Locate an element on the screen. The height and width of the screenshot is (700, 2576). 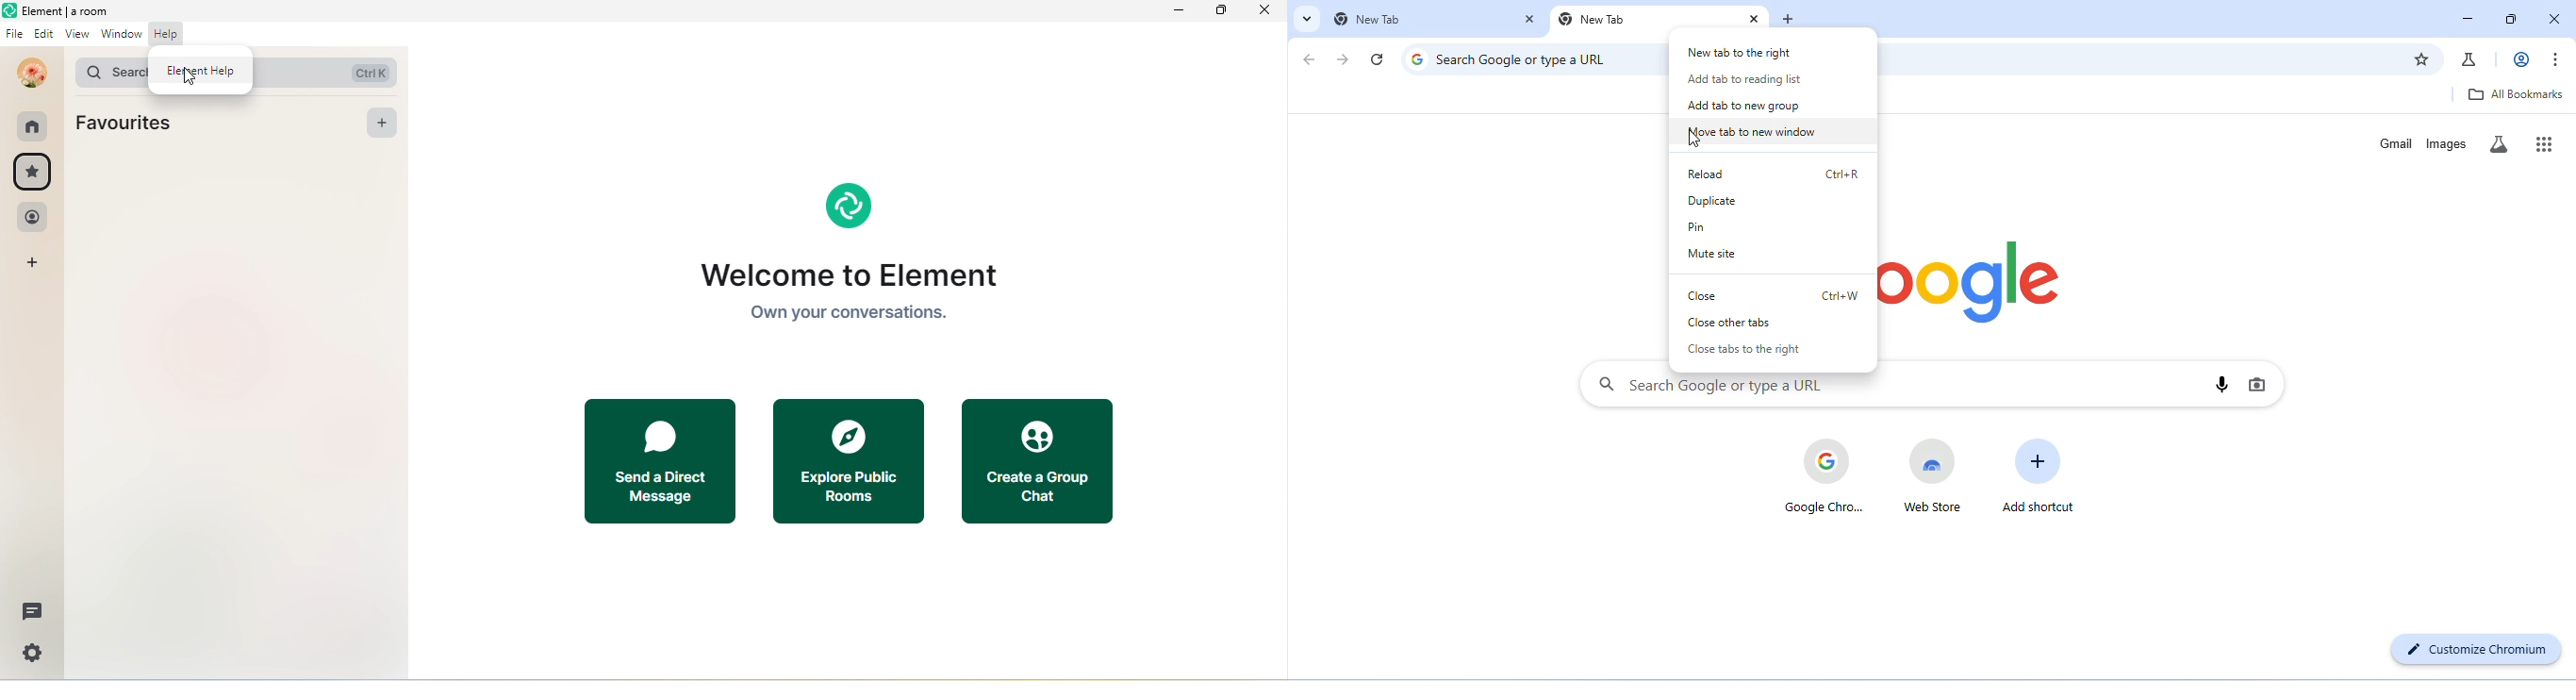
cursor movement is located at coordinates (194, 82).